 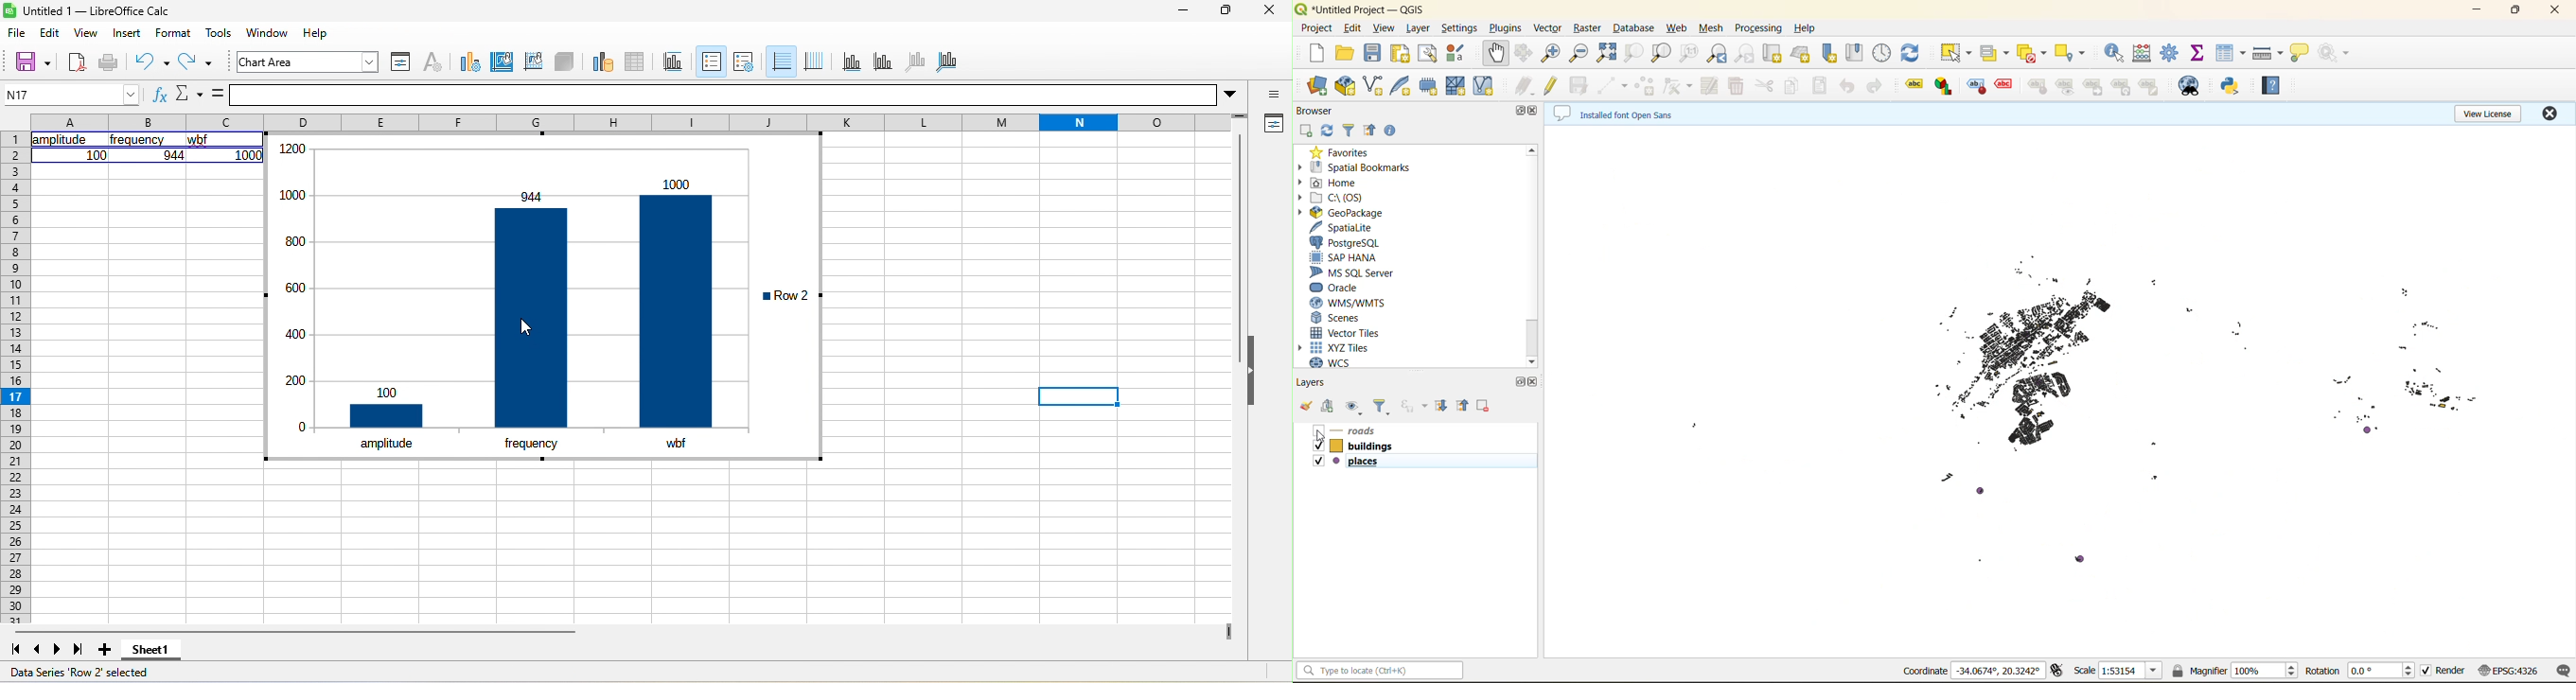 I want to click on data series row 2 selected, so click(x=88, y=672).